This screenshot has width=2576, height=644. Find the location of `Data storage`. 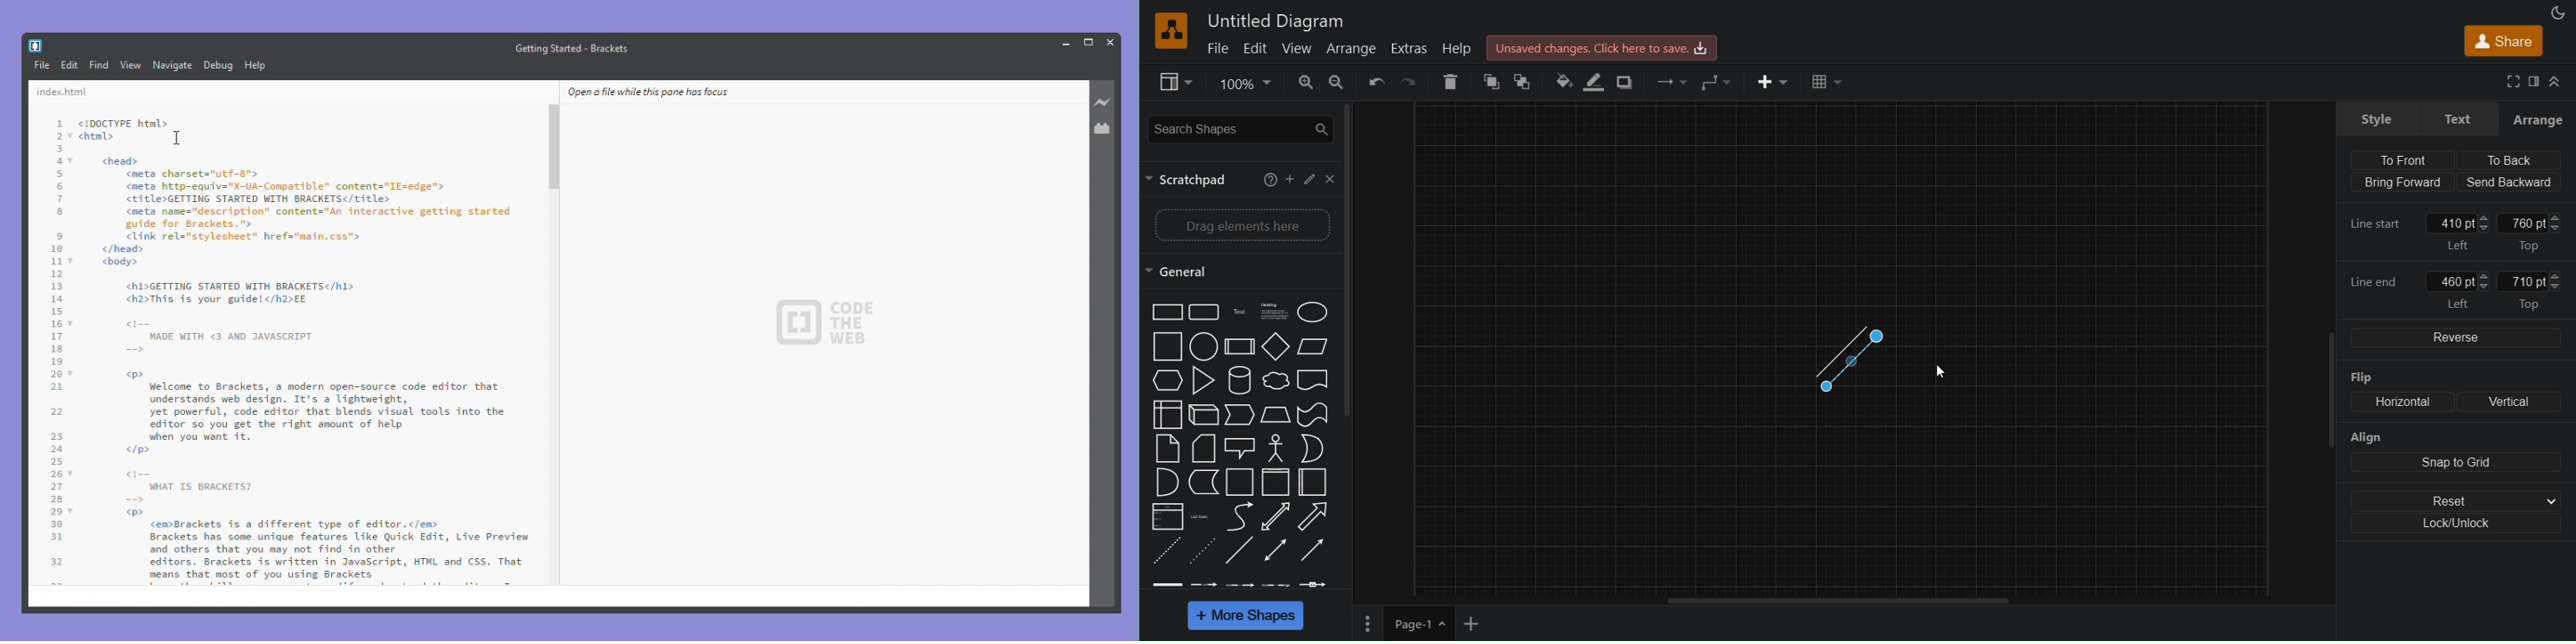

Data storage is located at coordinates (1201, 482).